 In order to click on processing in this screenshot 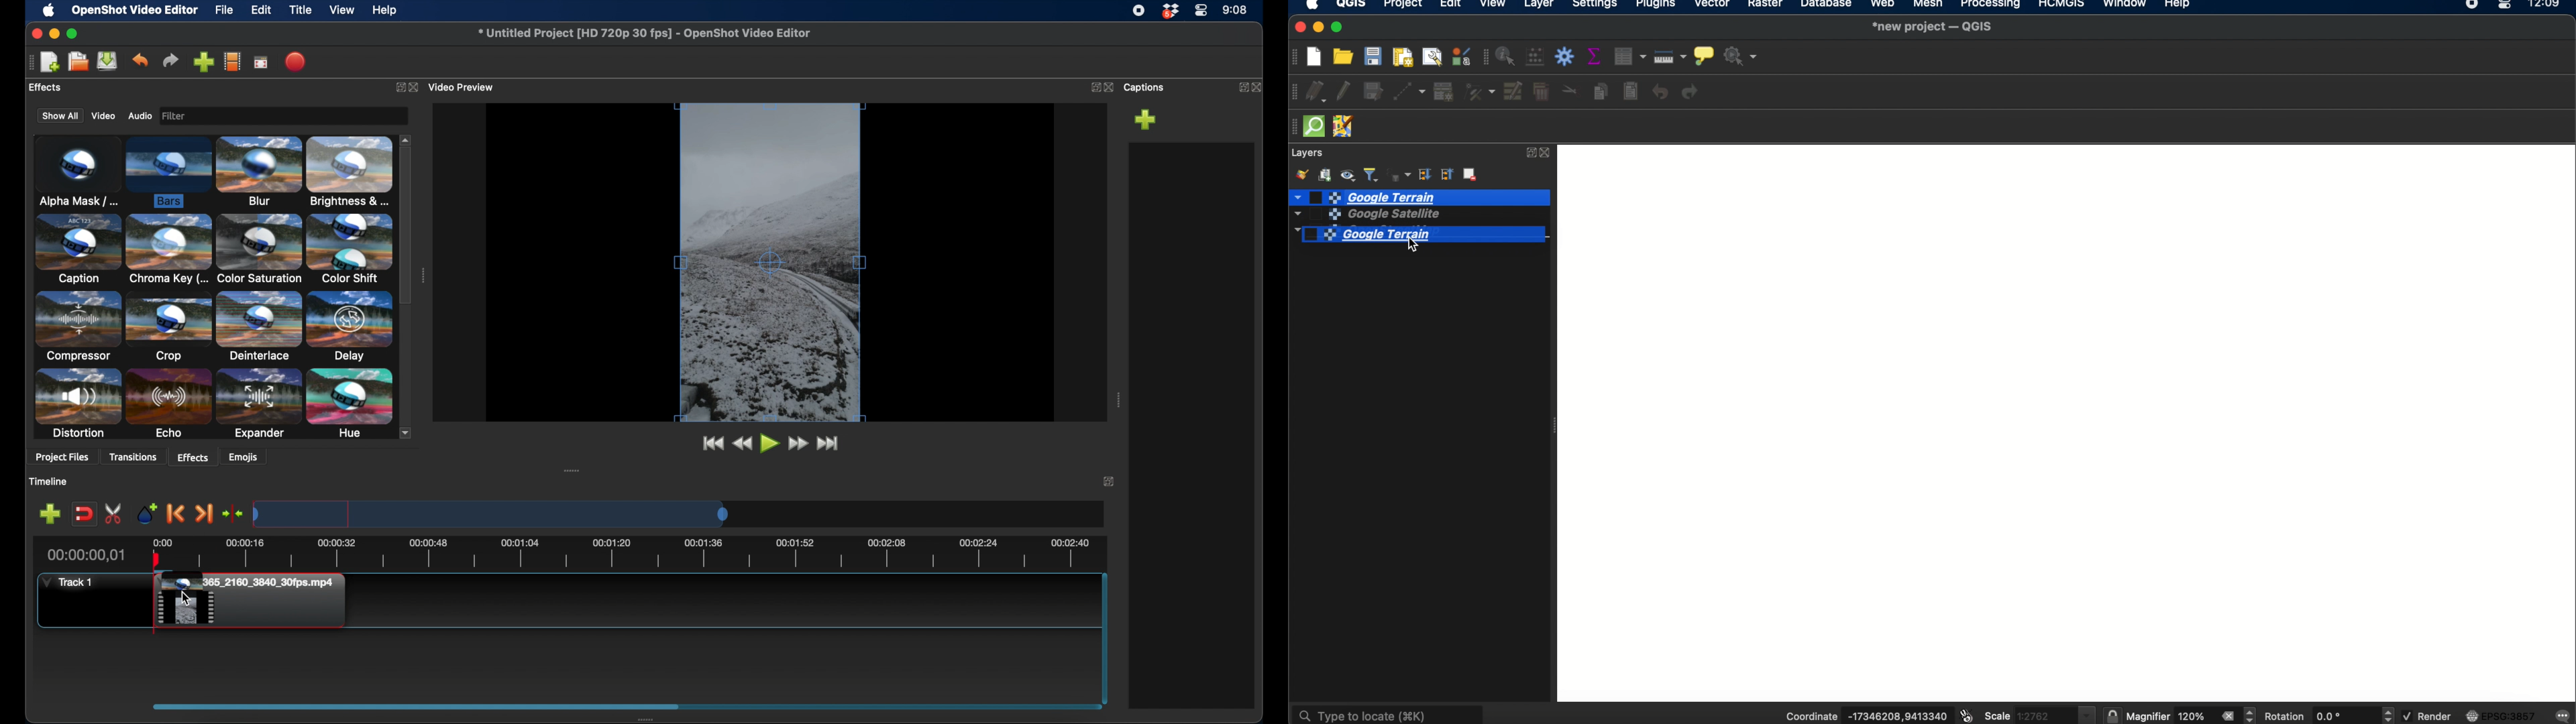, I will do `click(1991, 5)`.